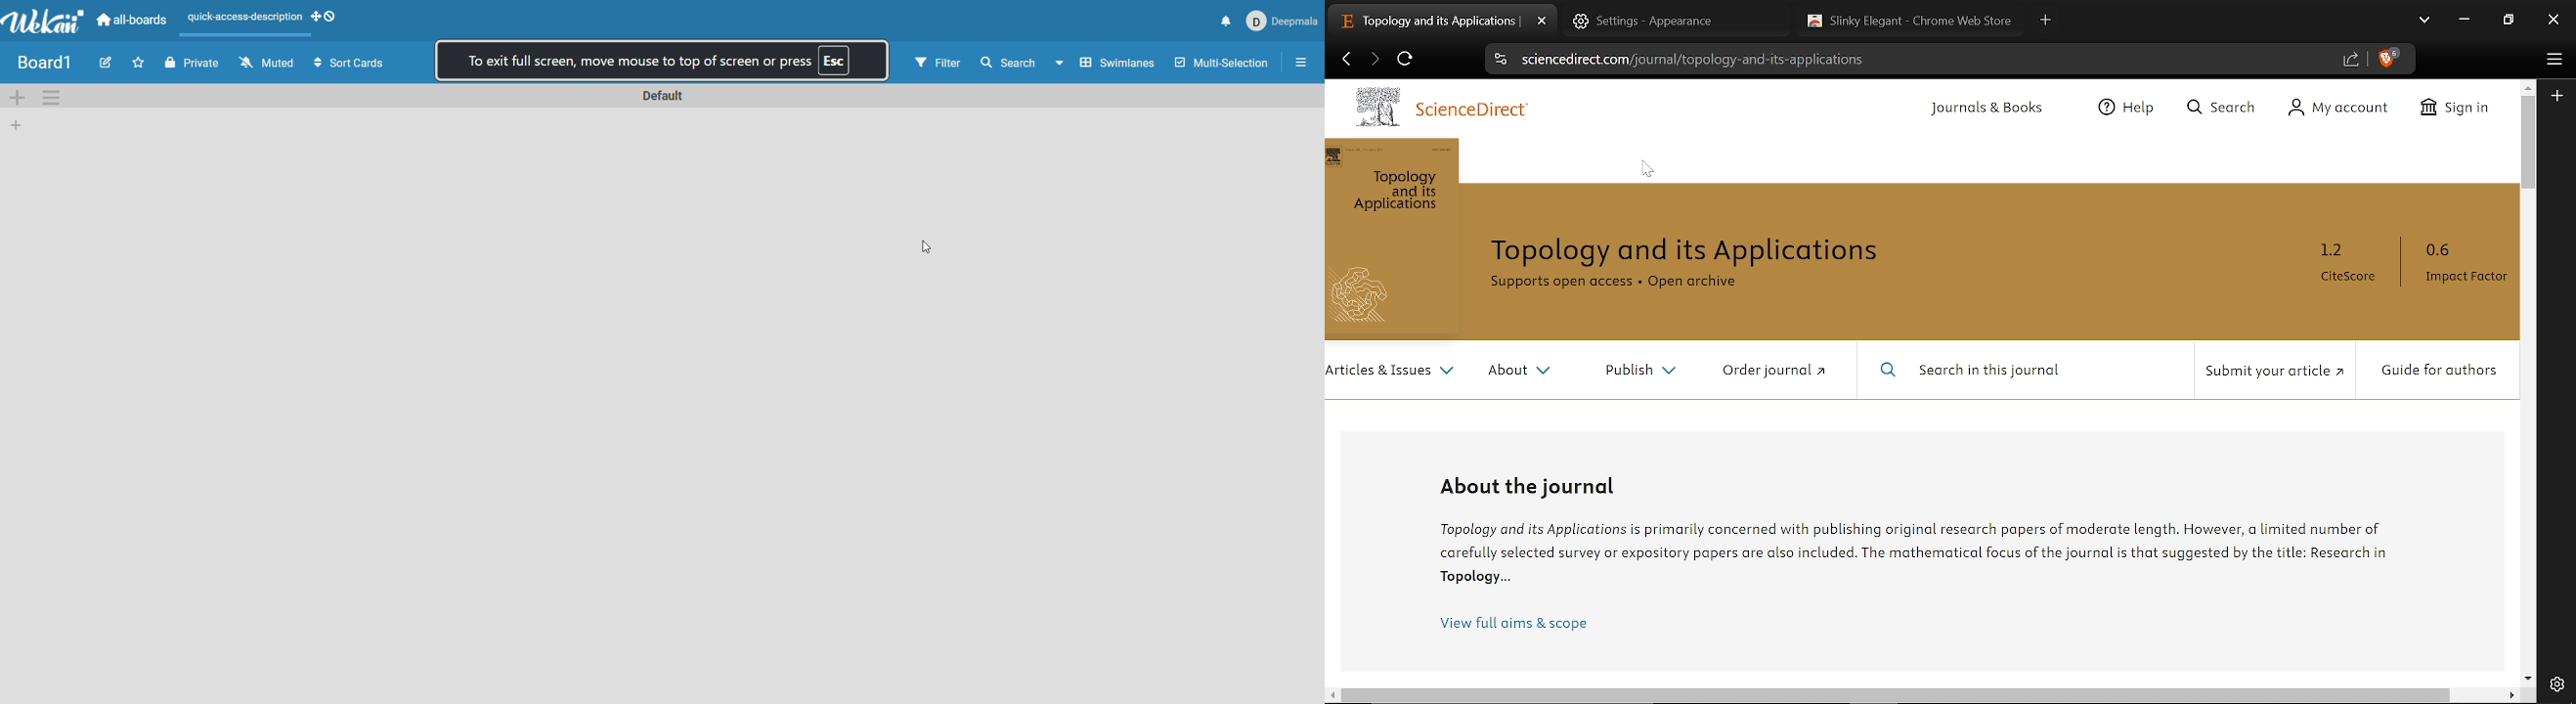  What do you see at coordinates (18, 97) in the screenshot?
I see `add swimlane` at bounding box center [18, 97].